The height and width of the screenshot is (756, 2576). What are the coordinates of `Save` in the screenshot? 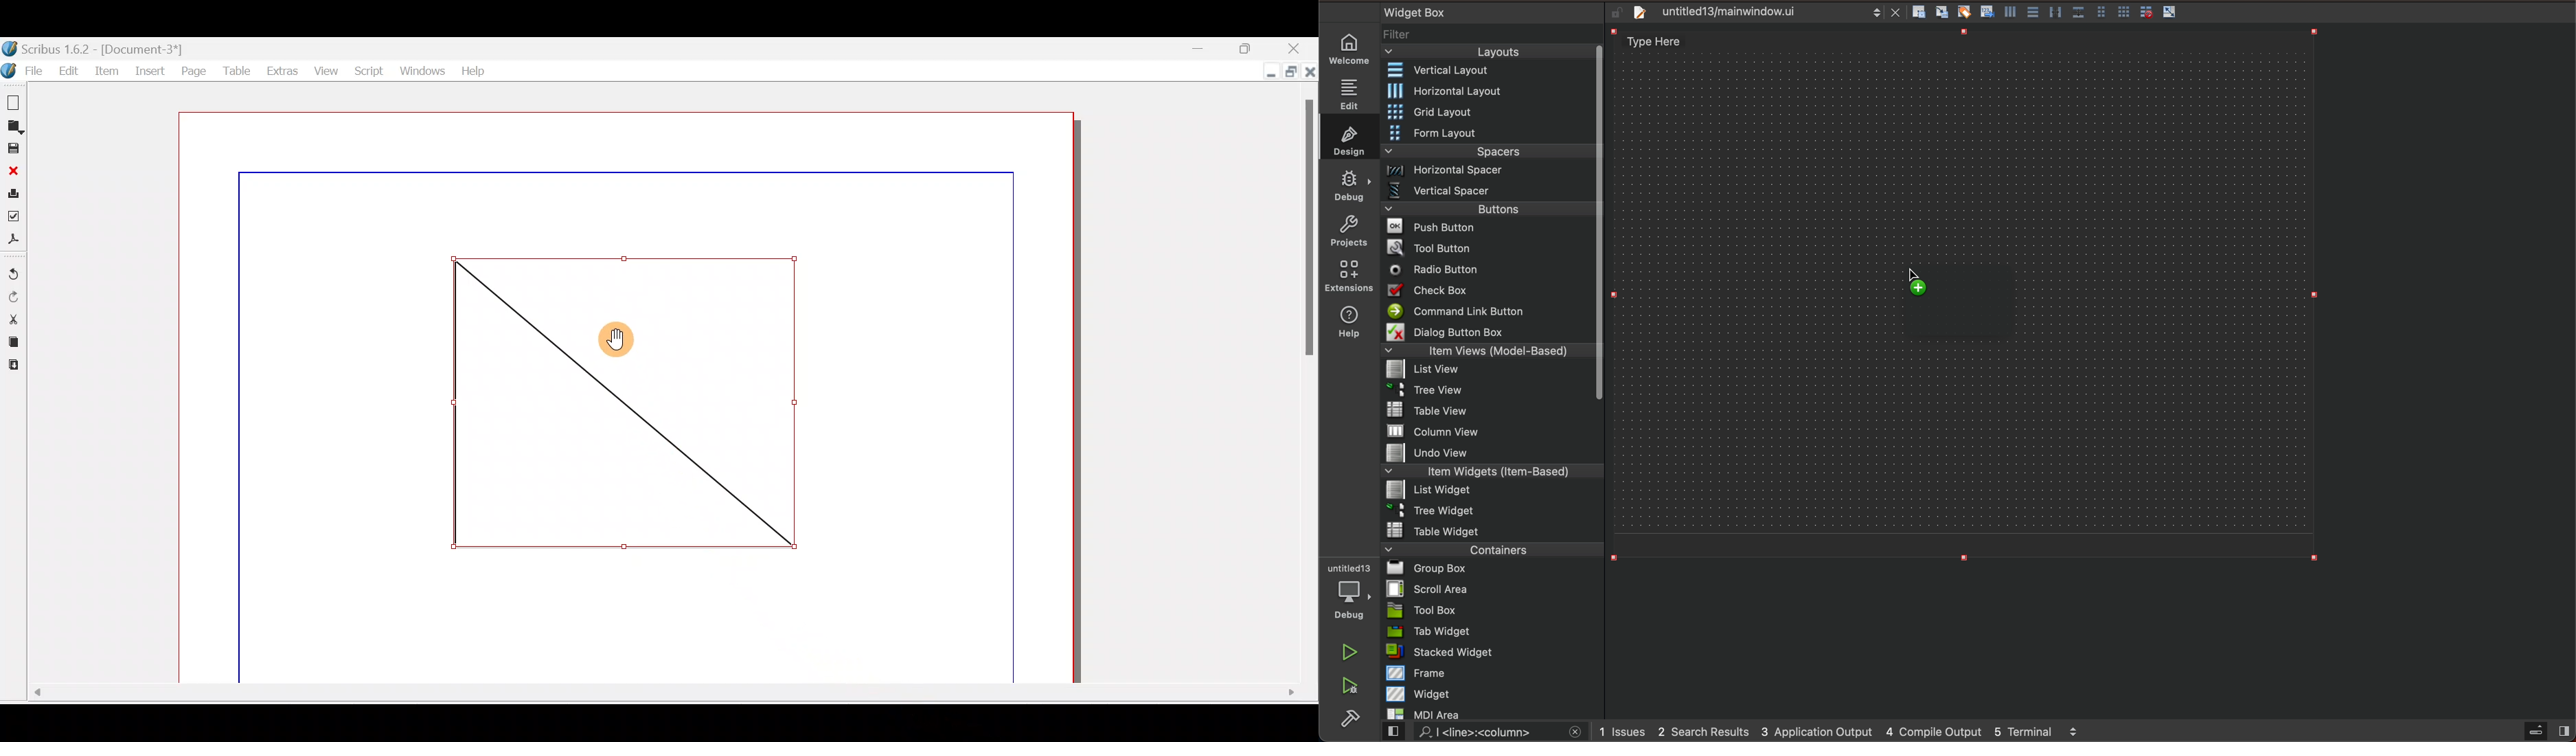 It's located at (13, 148).